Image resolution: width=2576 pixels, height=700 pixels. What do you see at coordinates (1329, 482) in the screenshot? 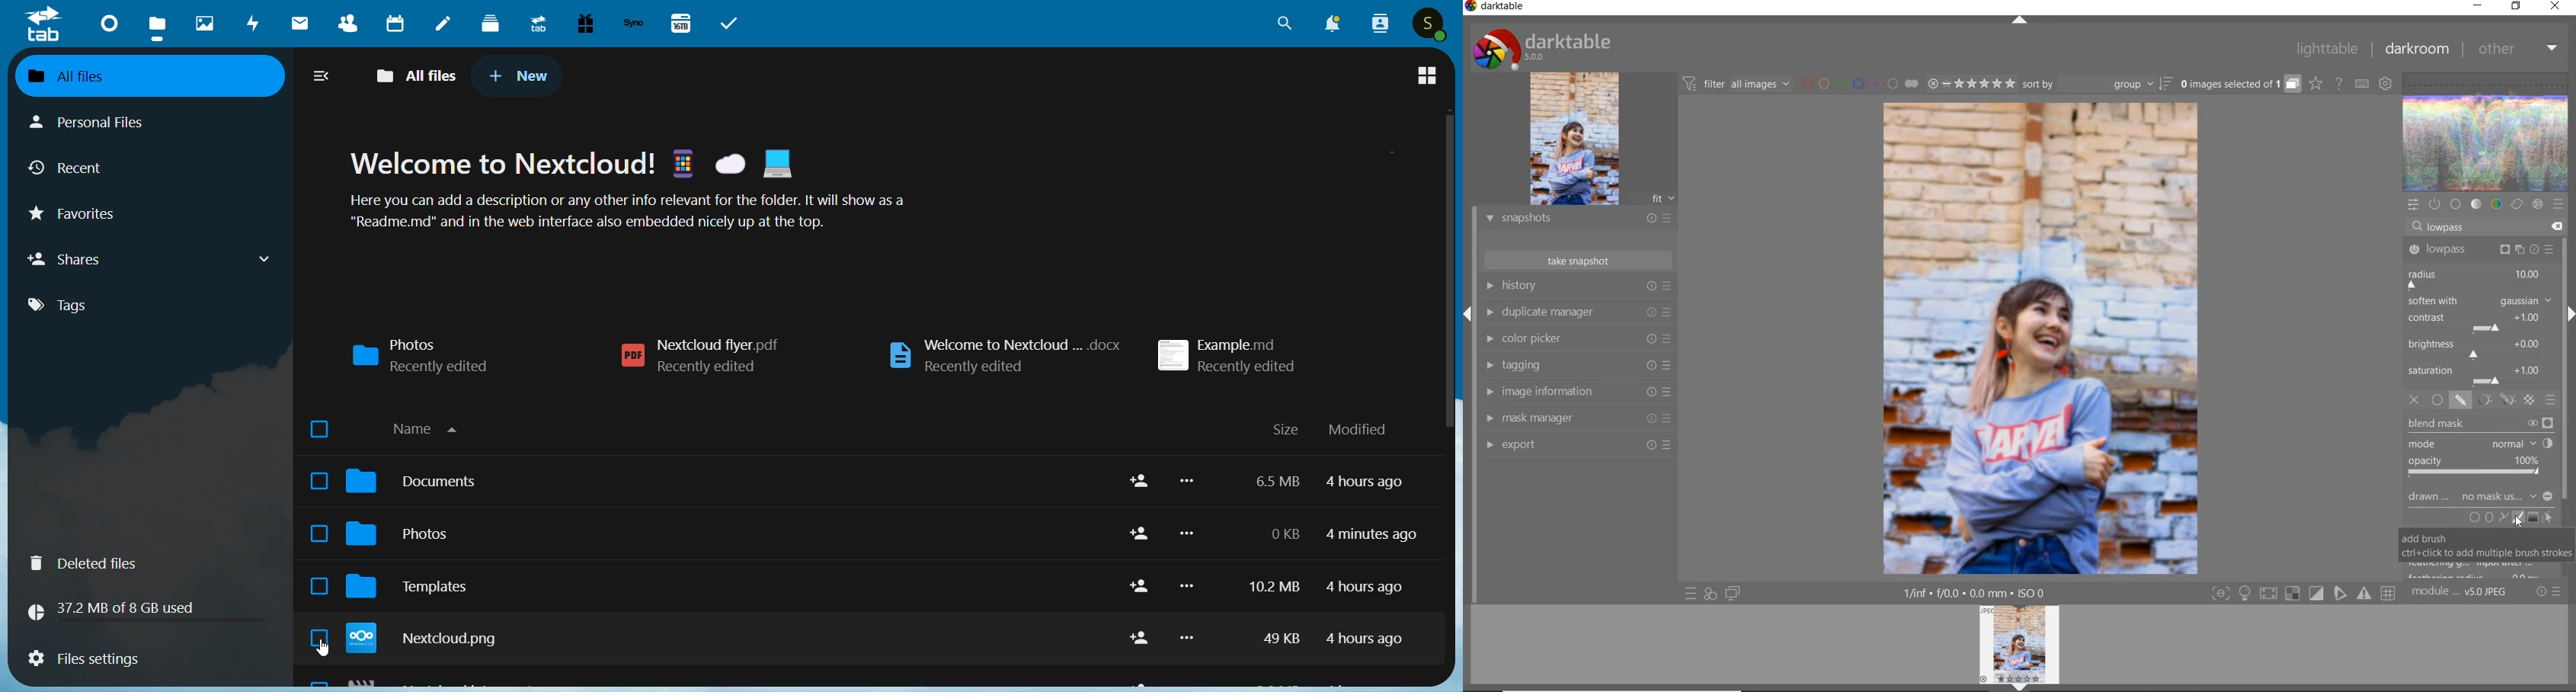
I see `6.5MB 4 hours ago` at bounding box center [1329, 482].